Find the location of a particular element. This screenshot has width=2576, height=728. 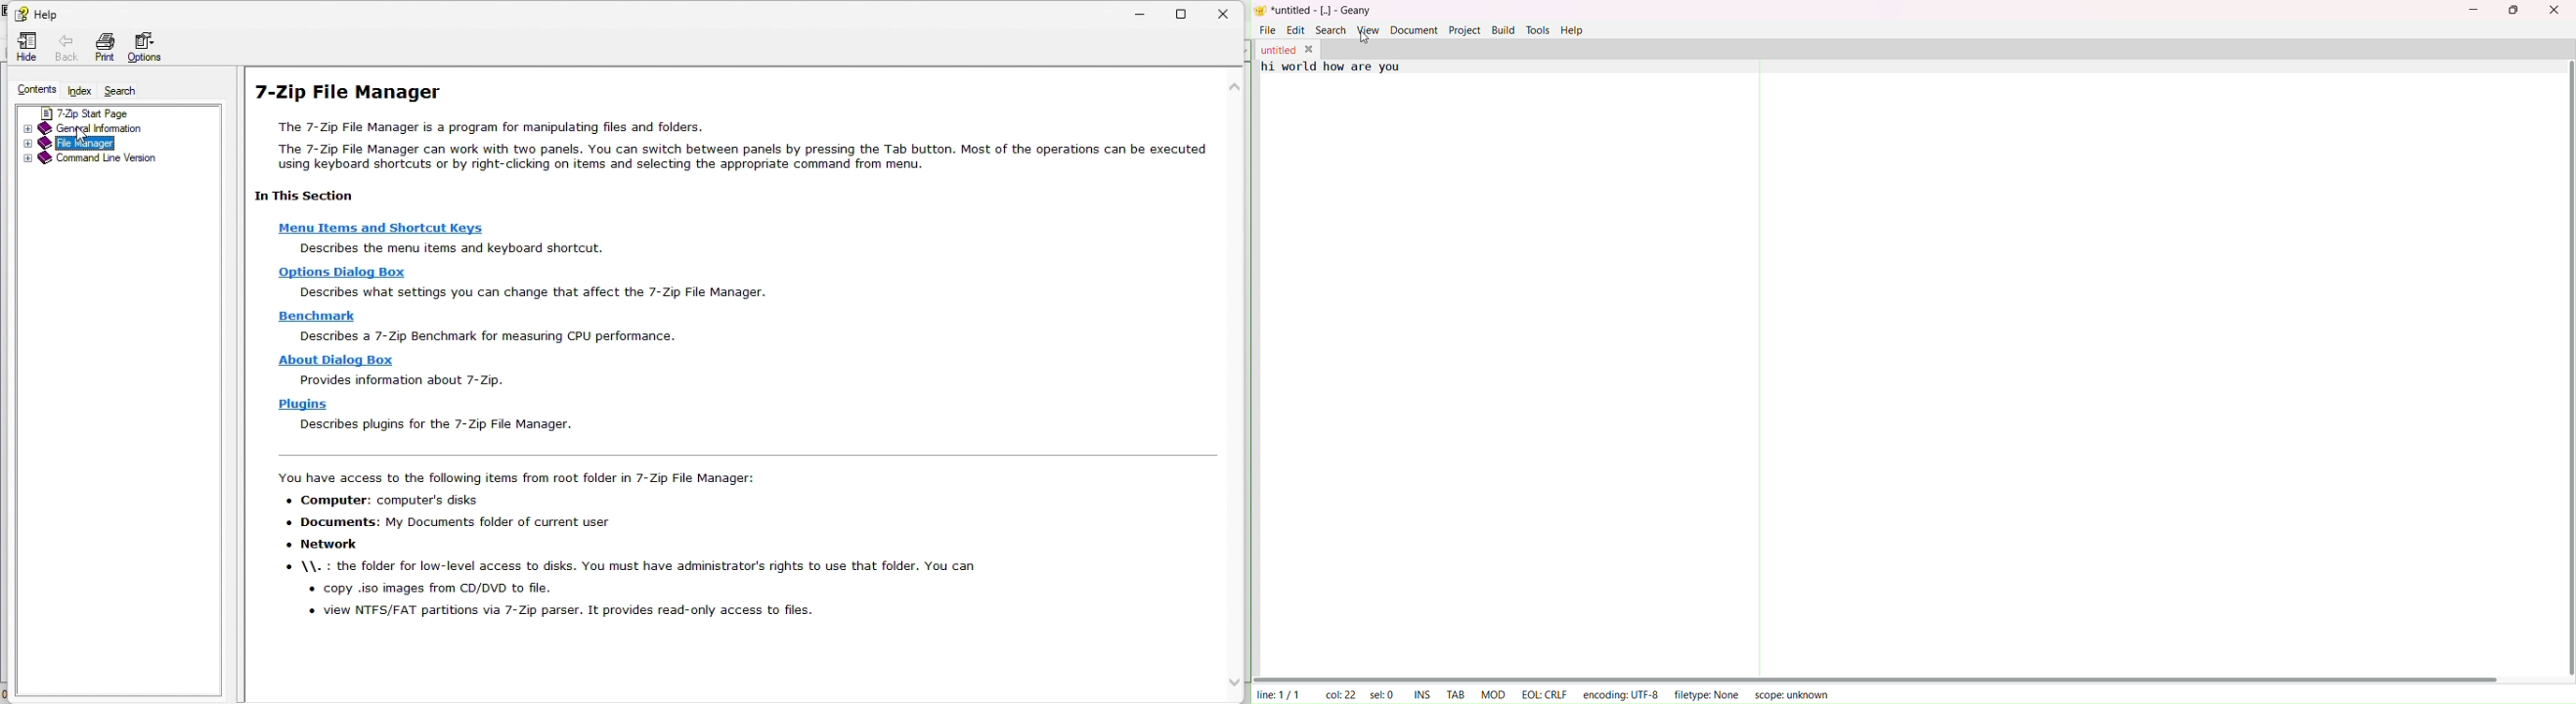

Print is located at coordinates (104, 49).